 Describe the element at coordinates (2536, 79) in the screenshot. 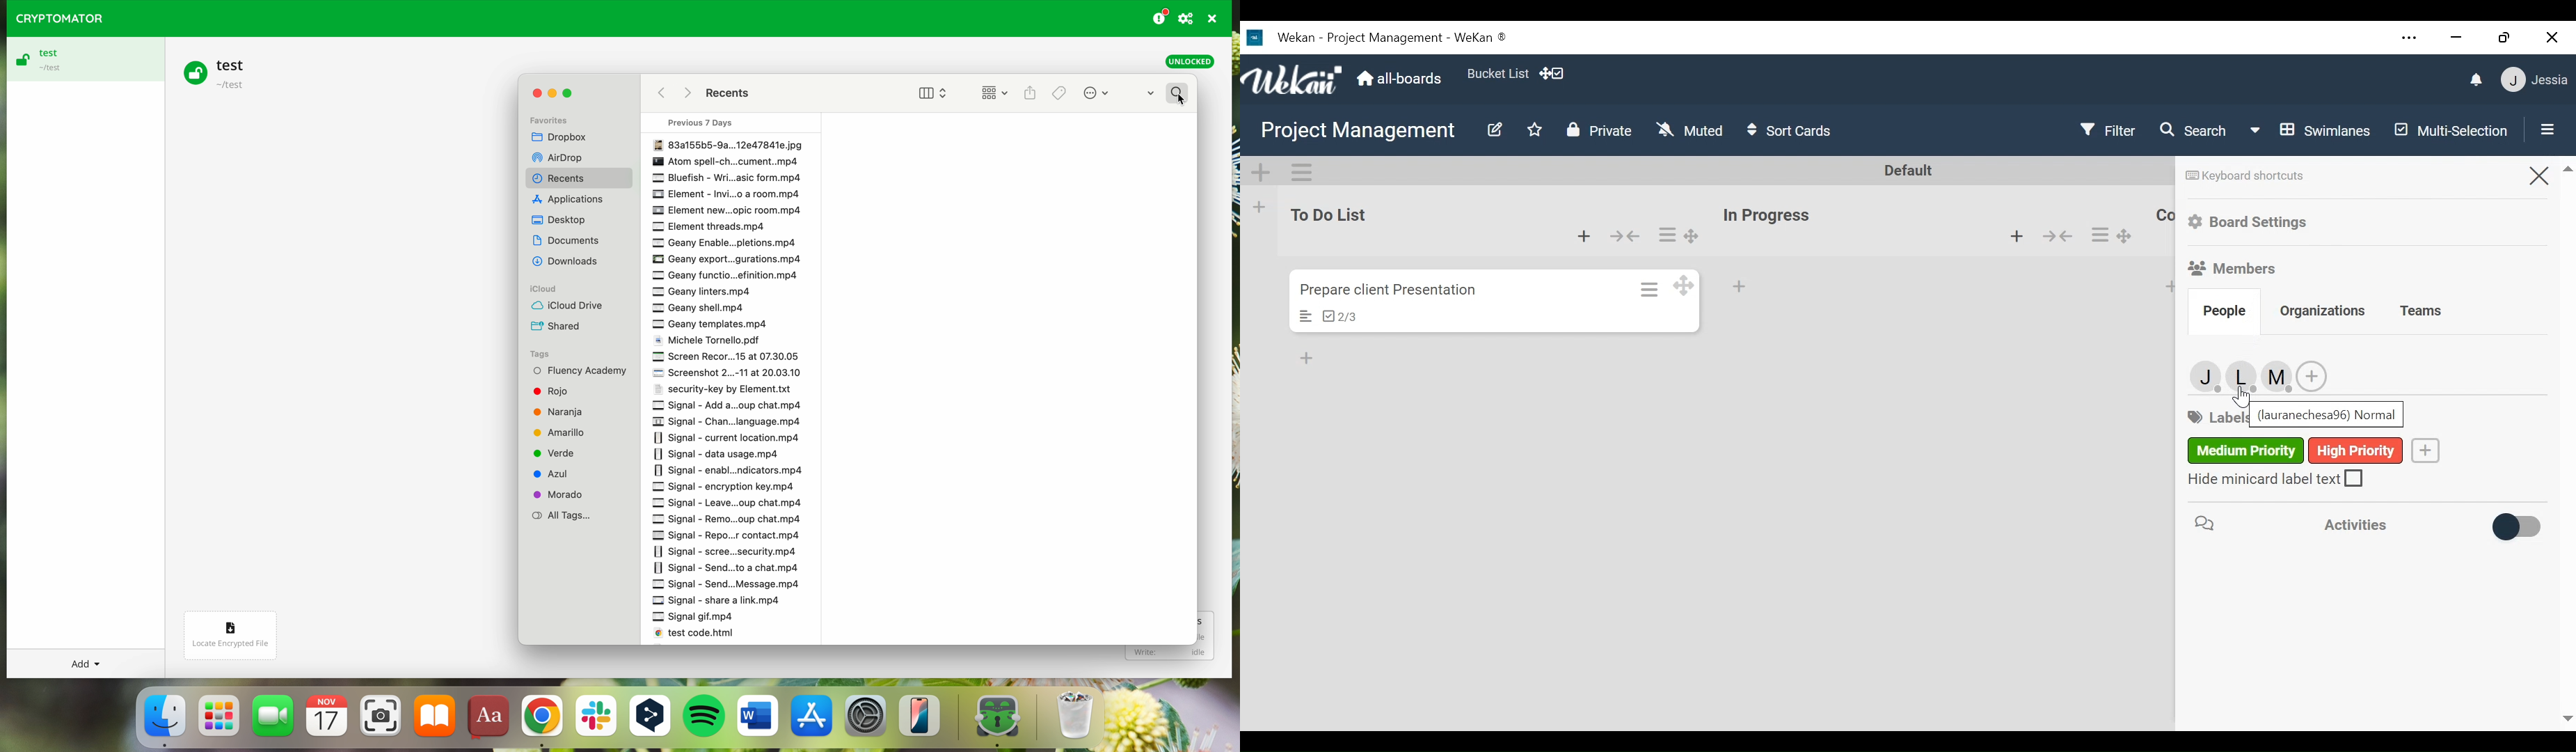

I see `Member` at that location.